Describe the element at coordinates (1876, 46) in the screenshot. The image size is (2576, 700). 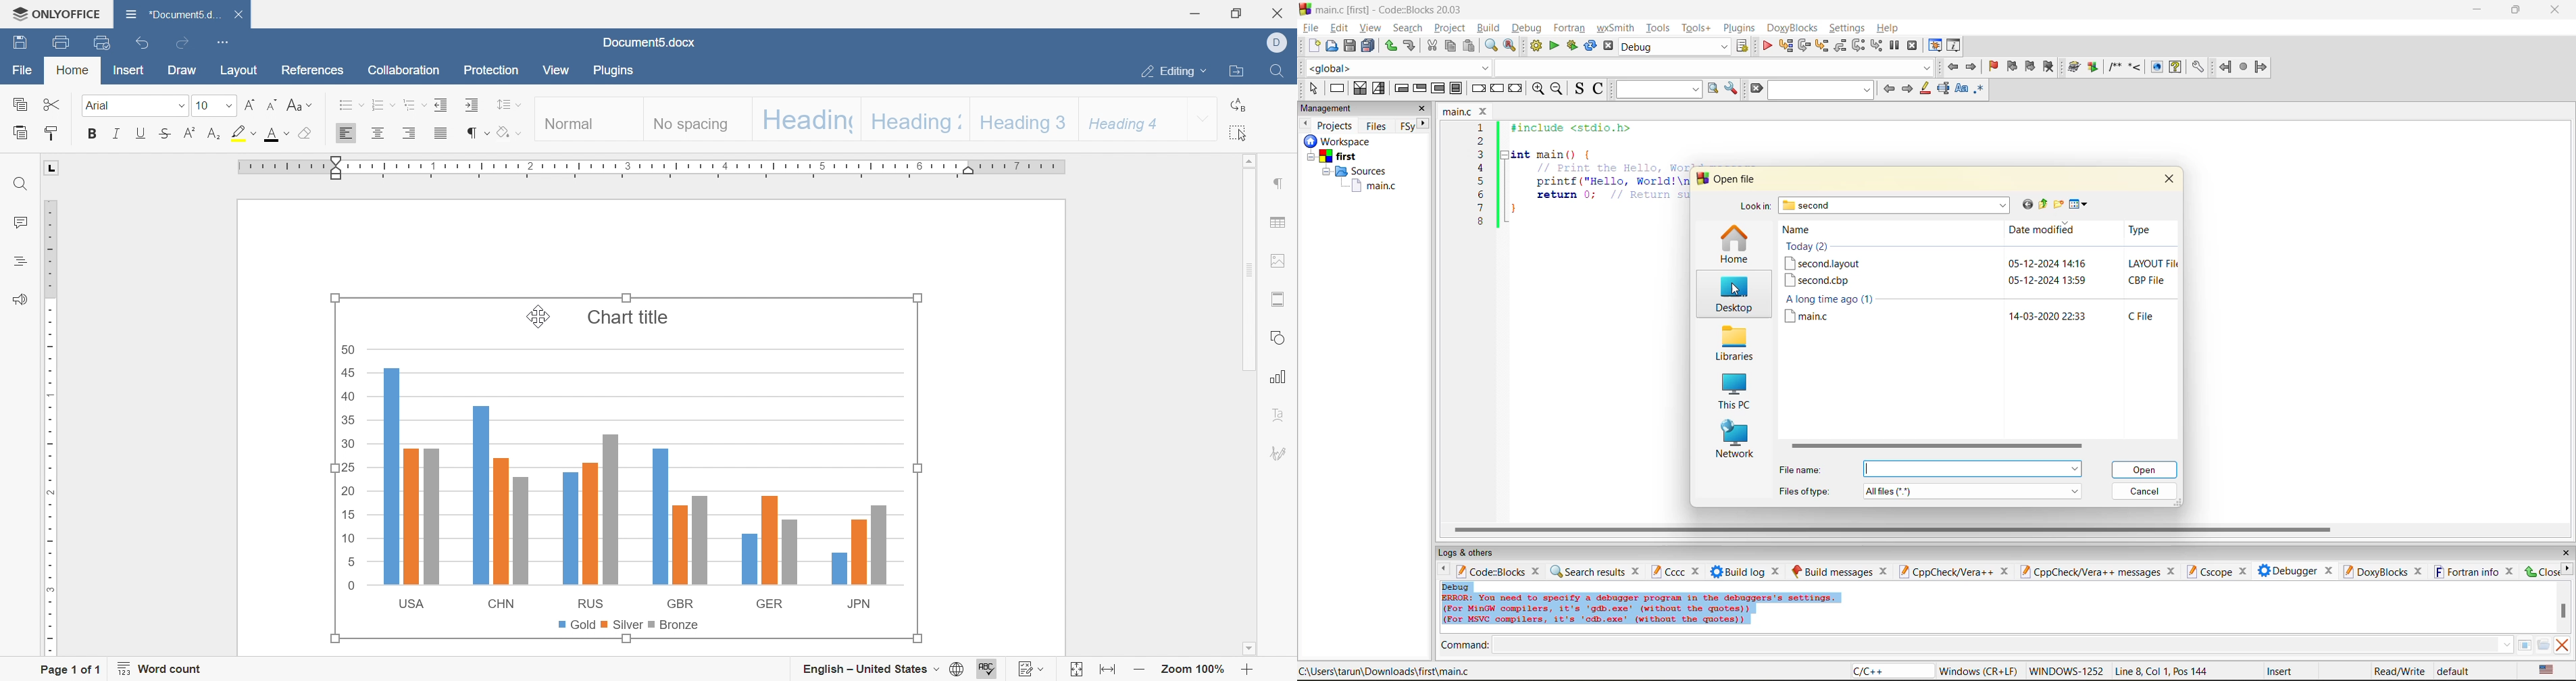
I see `step into instruction` at that location.